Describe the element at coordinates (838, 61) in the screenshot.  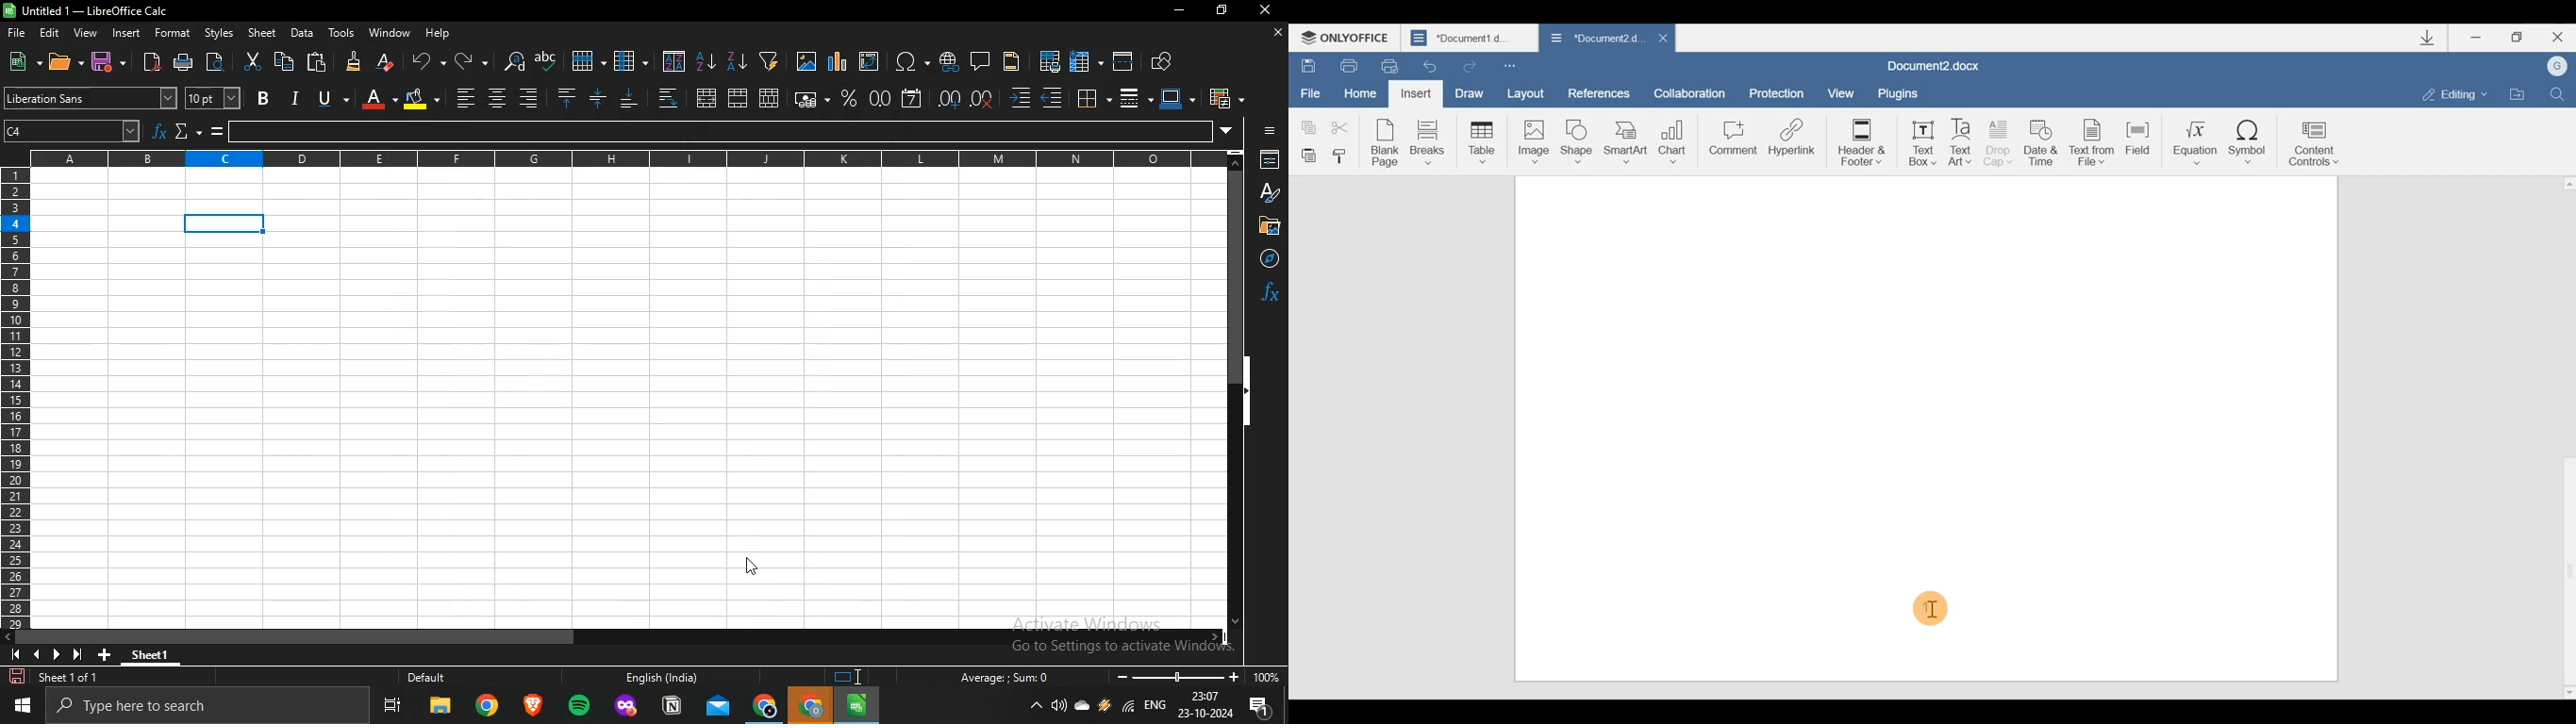
I see `insert charts` at that location.